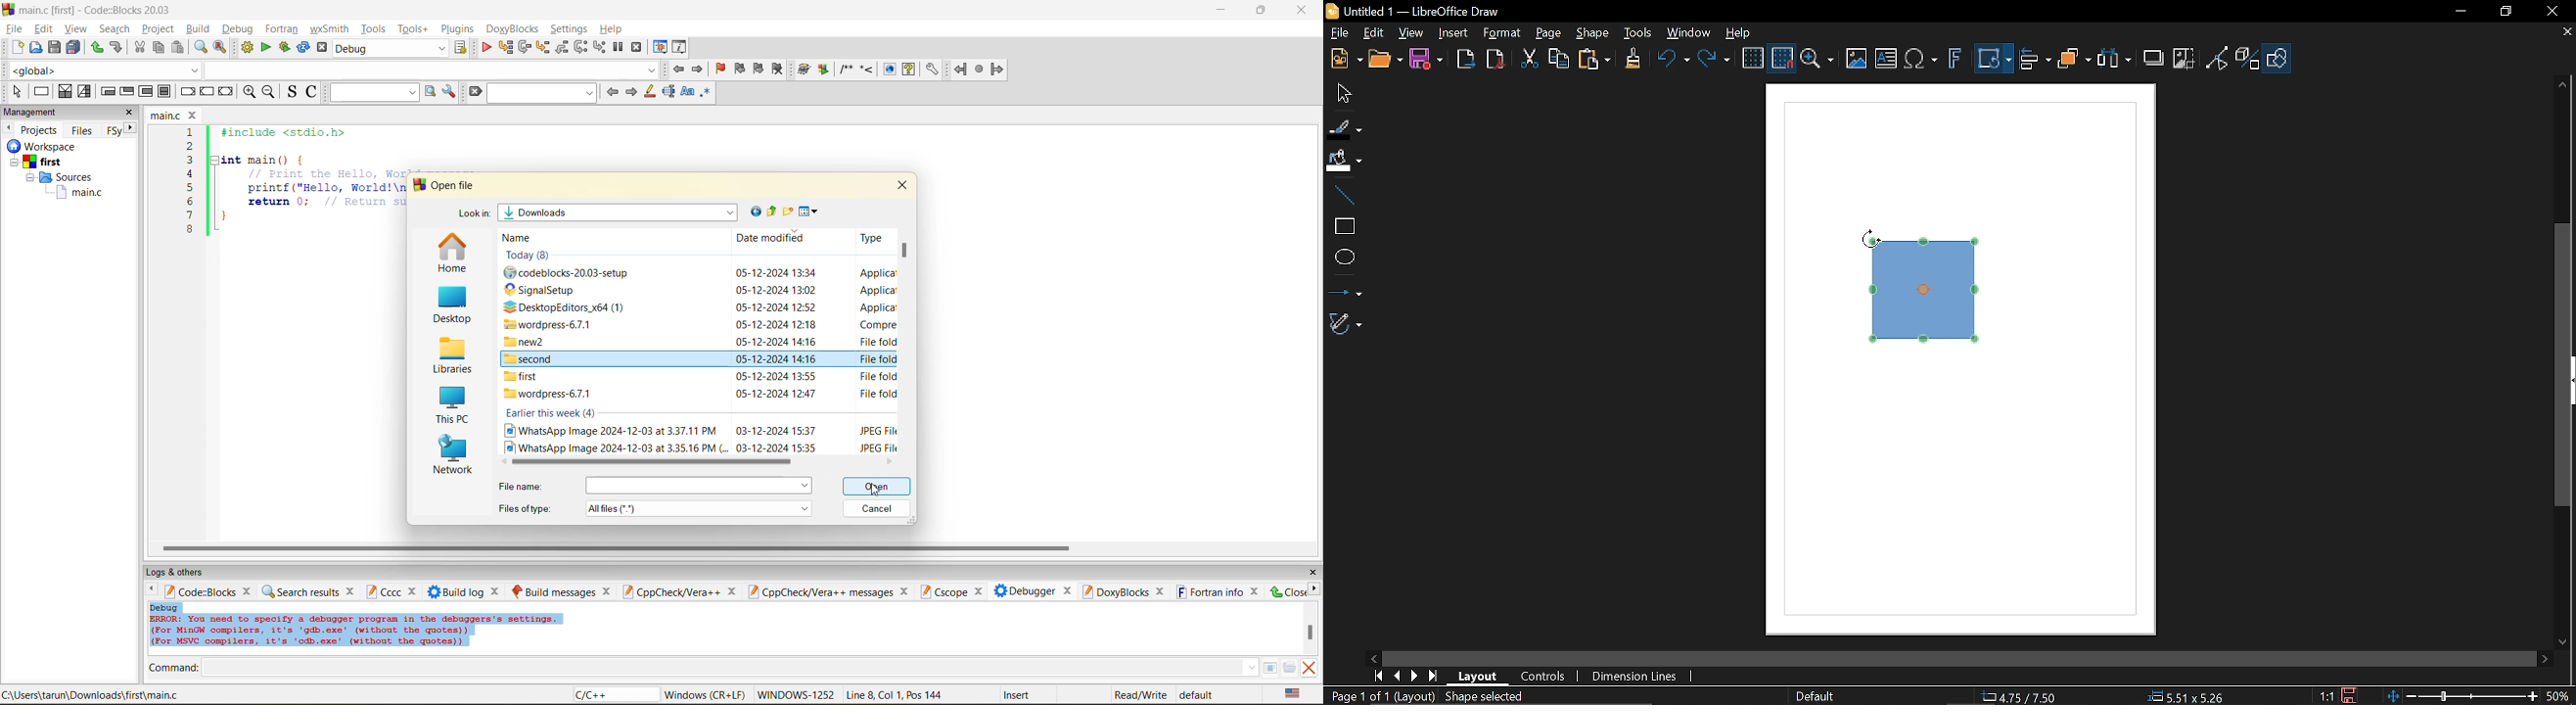  I want to click on back, so click(962, 69).